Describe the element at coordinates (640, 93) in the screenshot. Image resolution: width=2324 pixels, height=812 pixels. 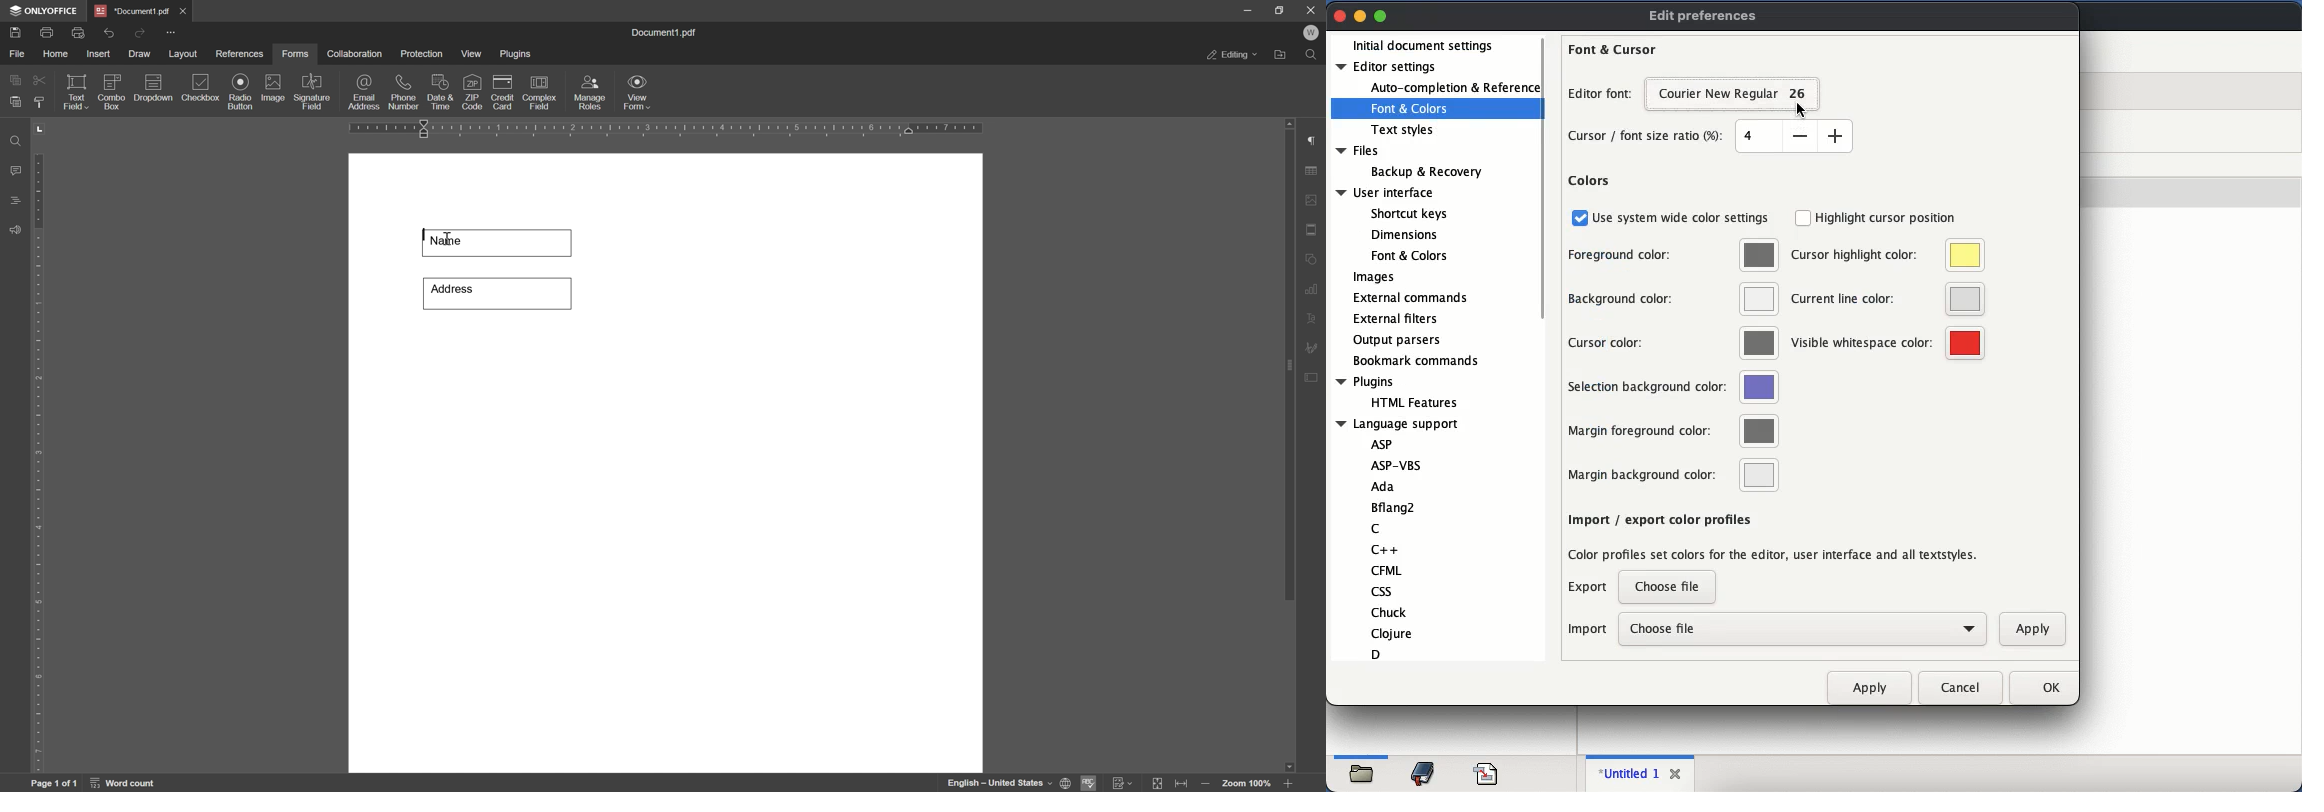
I see `view form` at that location.